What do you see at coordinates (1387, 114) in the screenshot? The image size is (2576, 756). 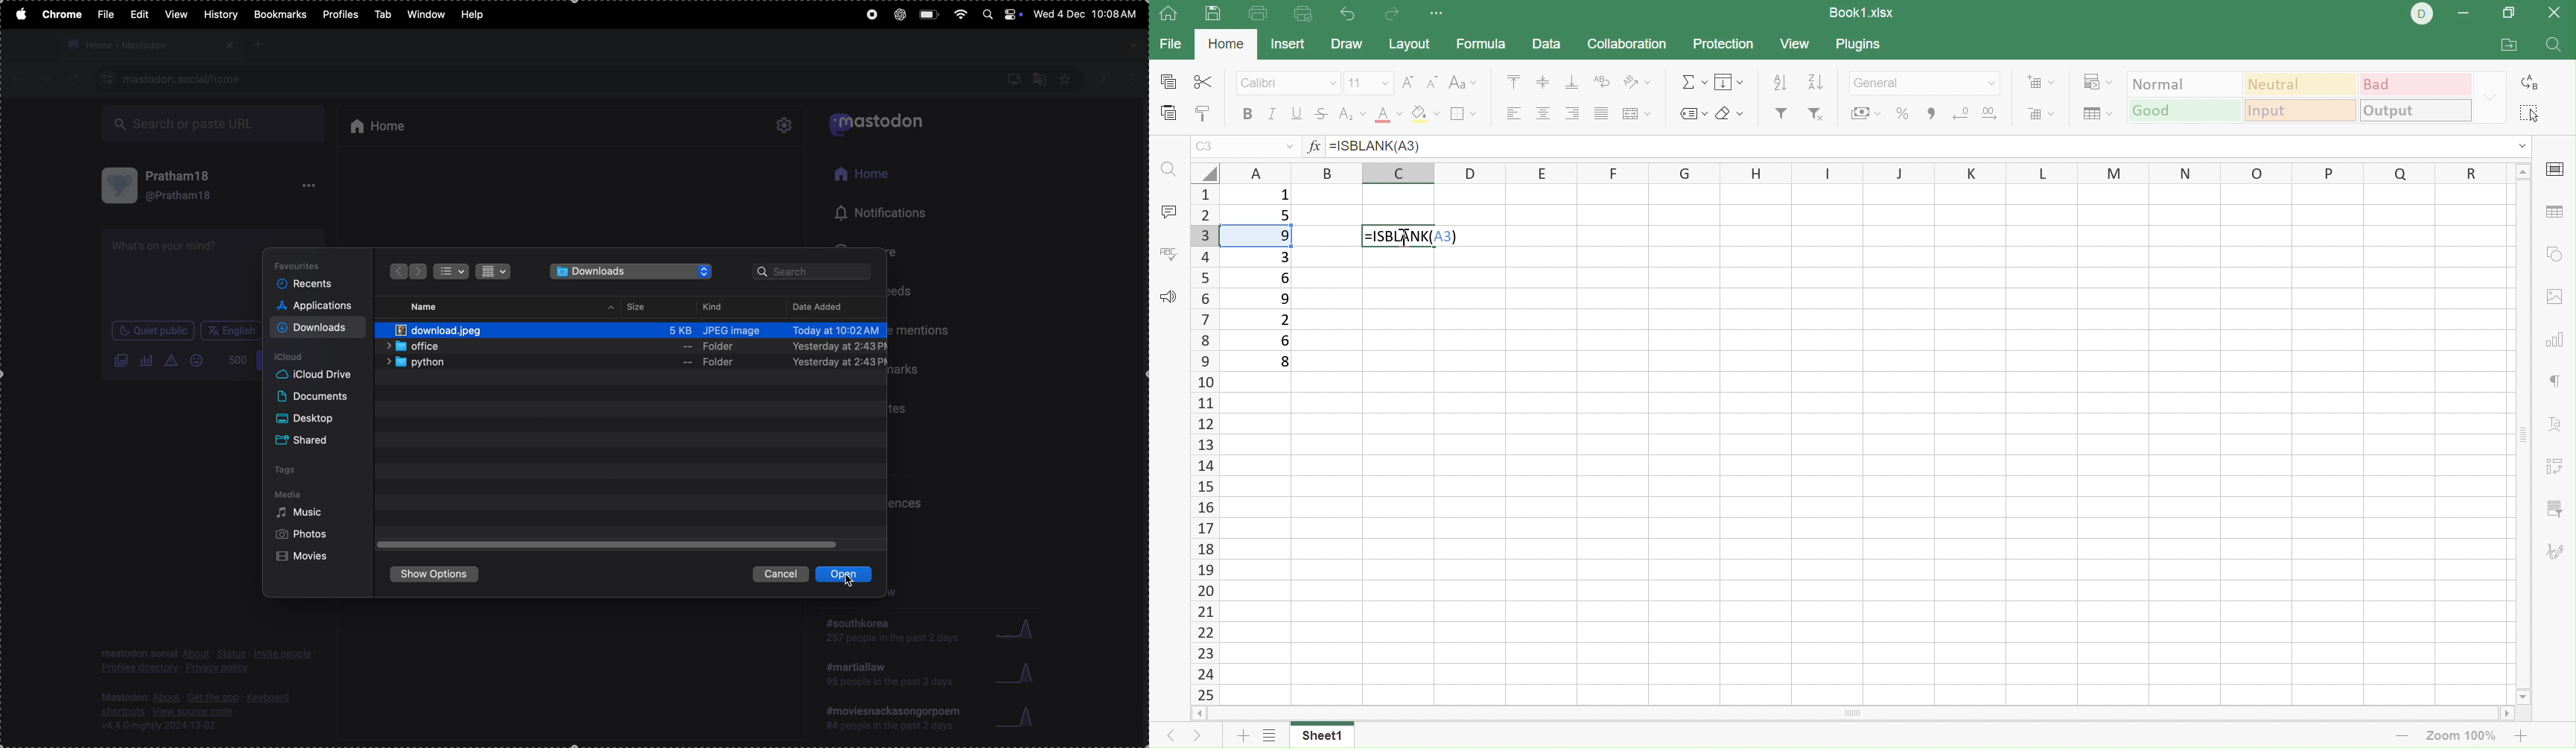 I see `Font` at bounding box center [1387, 114].